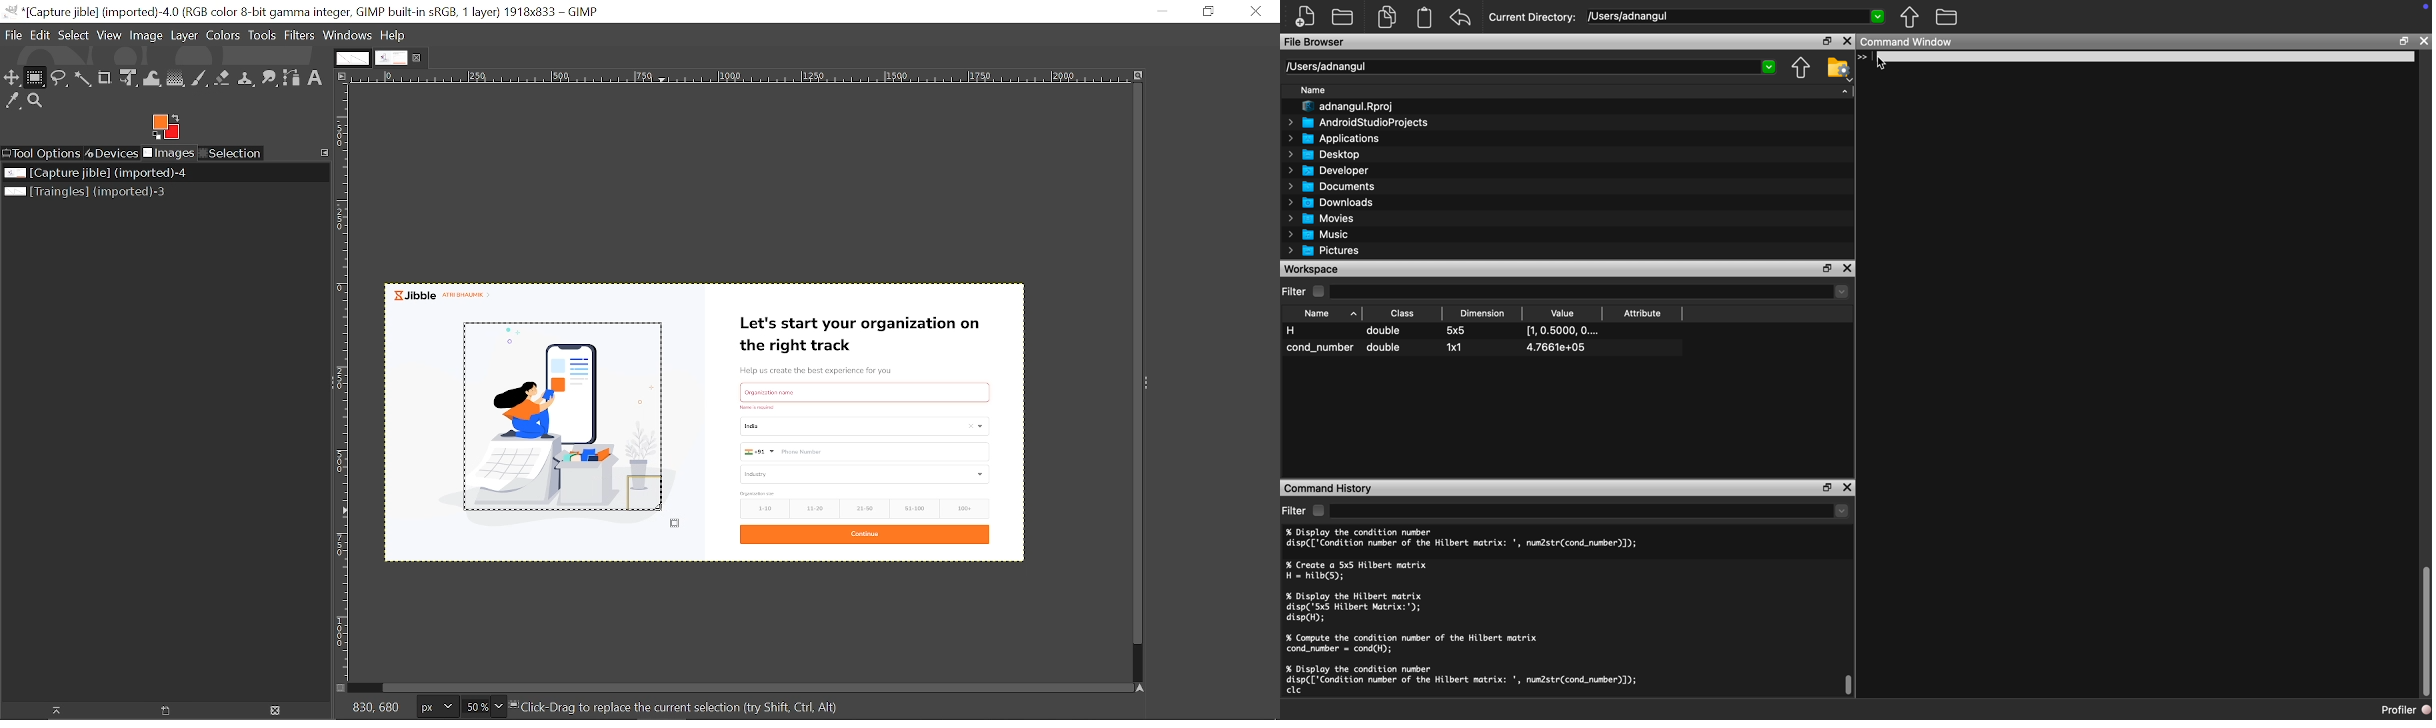 The height and width of the screenshot is (728, 2436). I want to click on Help, so click(394, 35).